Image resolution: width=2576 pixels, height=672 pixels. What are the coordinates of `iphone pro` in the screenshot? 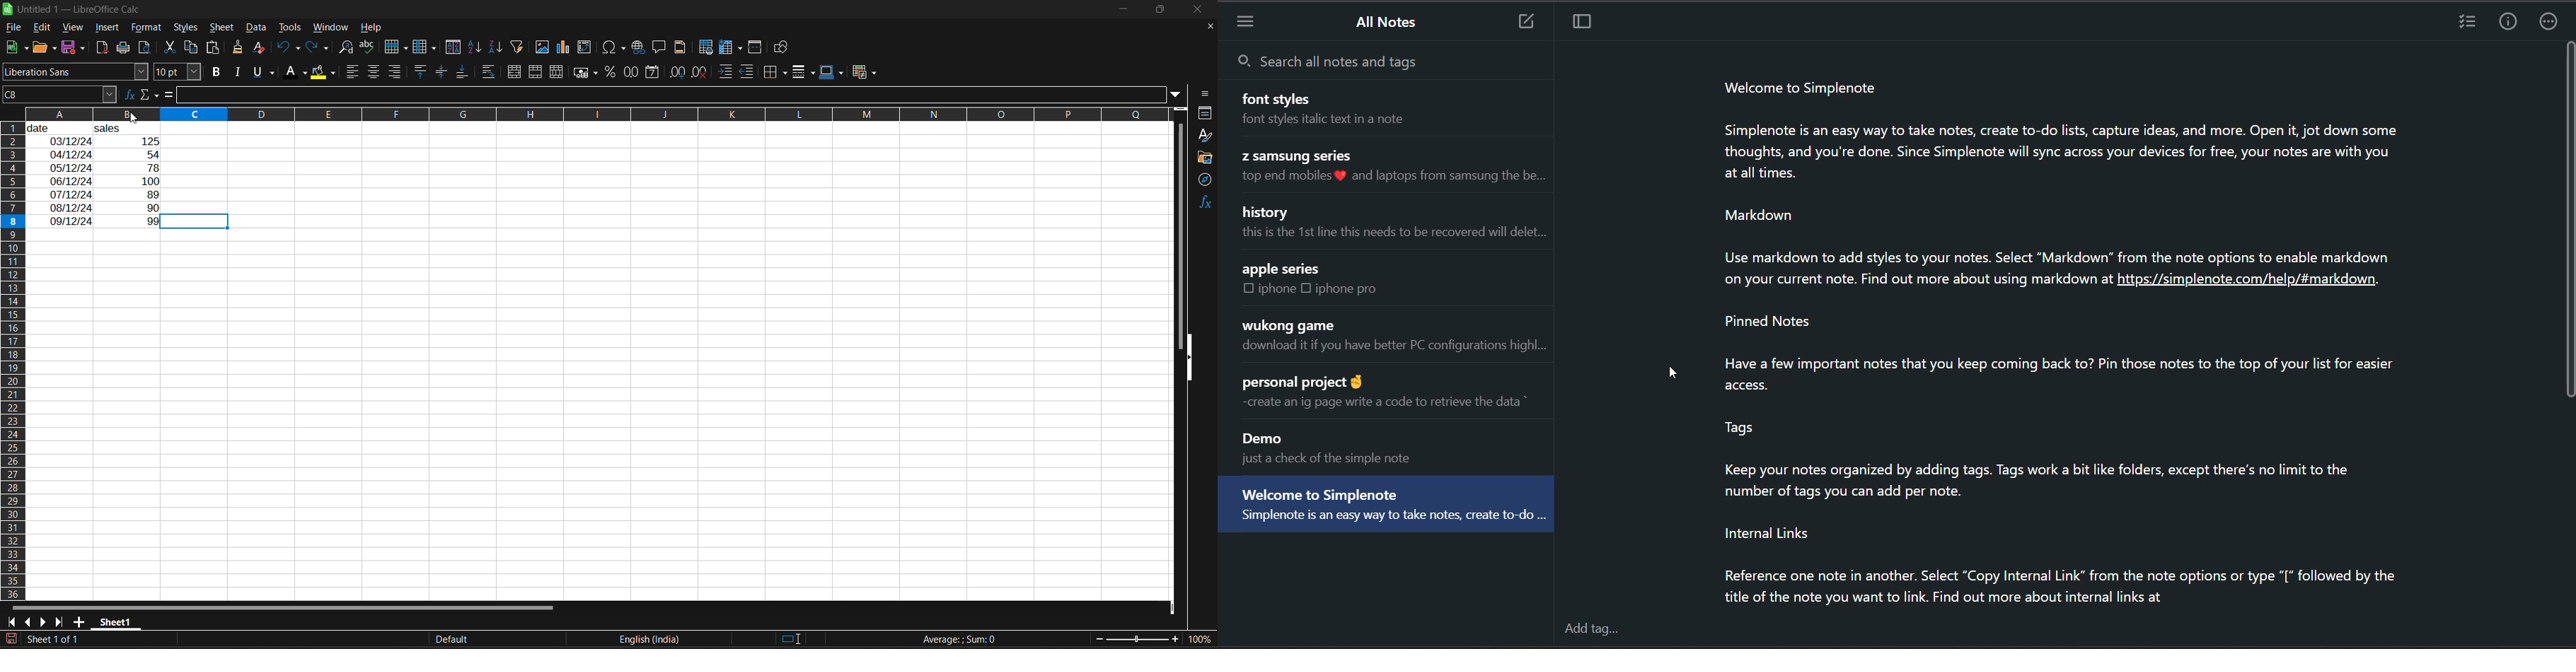 It's located at (1361, 288).